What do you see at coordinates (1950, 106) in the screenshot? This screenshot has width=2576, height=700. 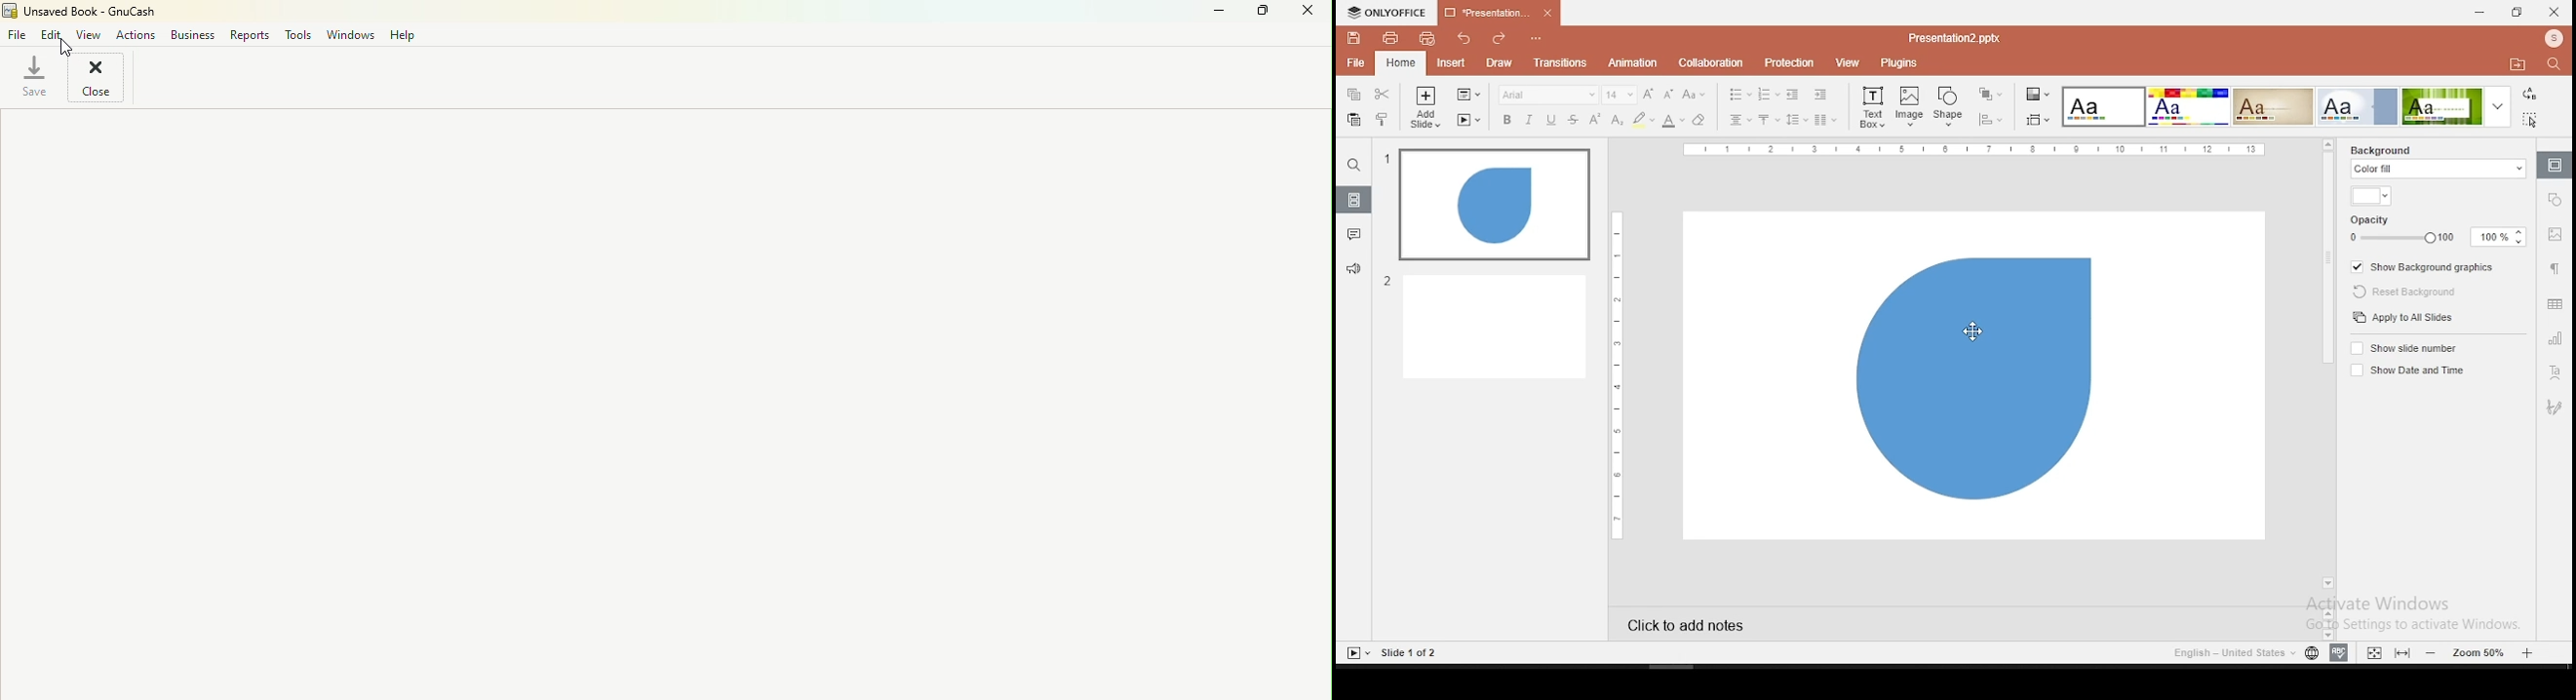 I see `shape` at bounding box center [1950, 106].